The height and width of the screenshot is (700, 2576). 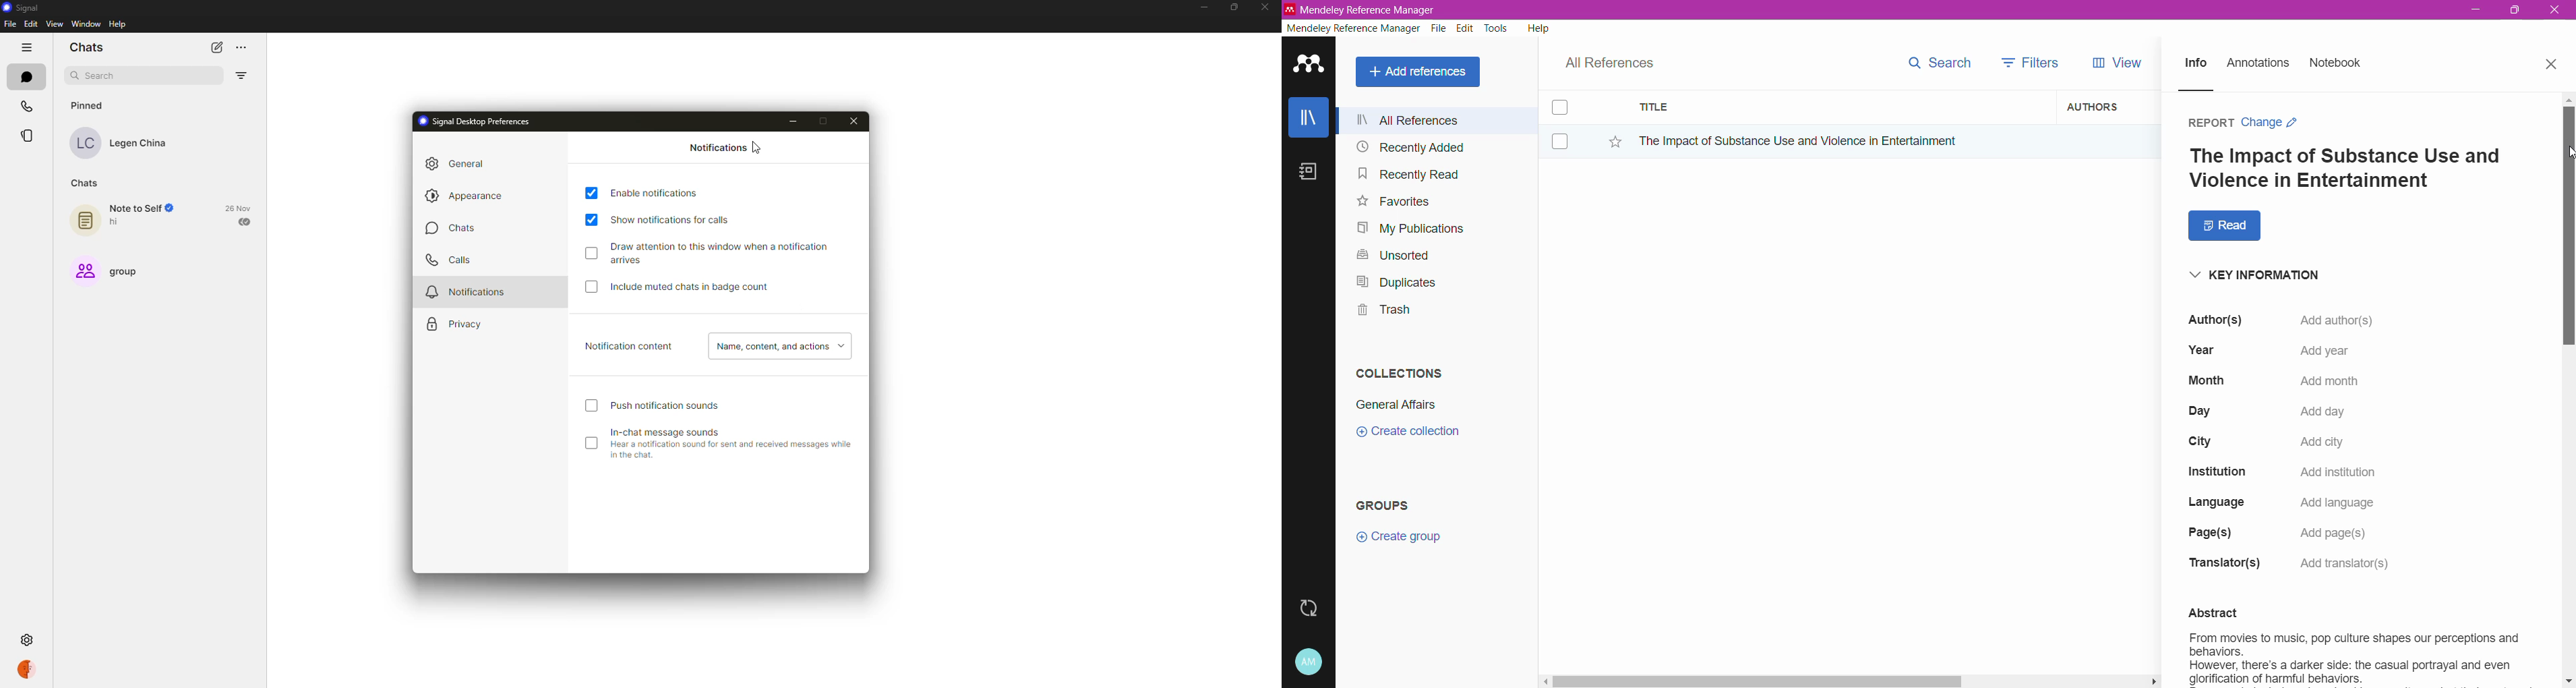 What do you see at coordinates (1309, 119) in the screenshot?
I see `Library` at bounding box center [1309, 119].